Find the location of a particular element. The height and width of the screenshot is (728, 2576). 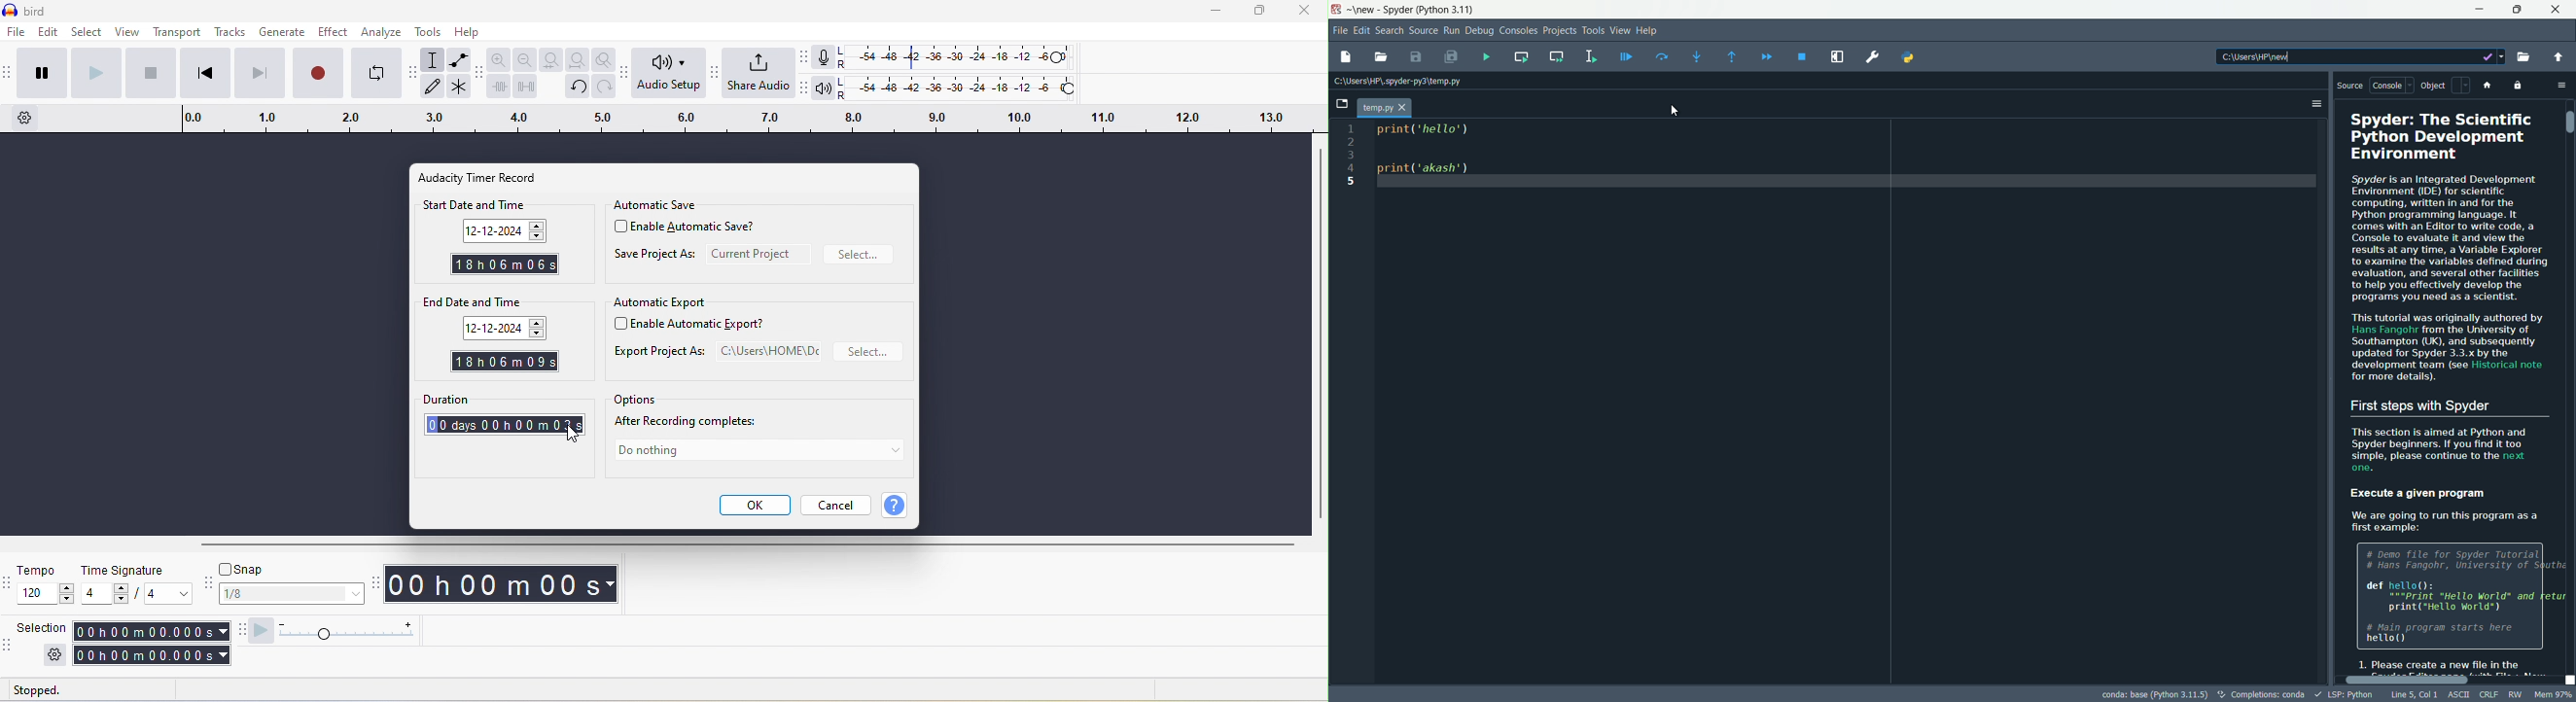

timeline options is located at coordinates (27, 120).